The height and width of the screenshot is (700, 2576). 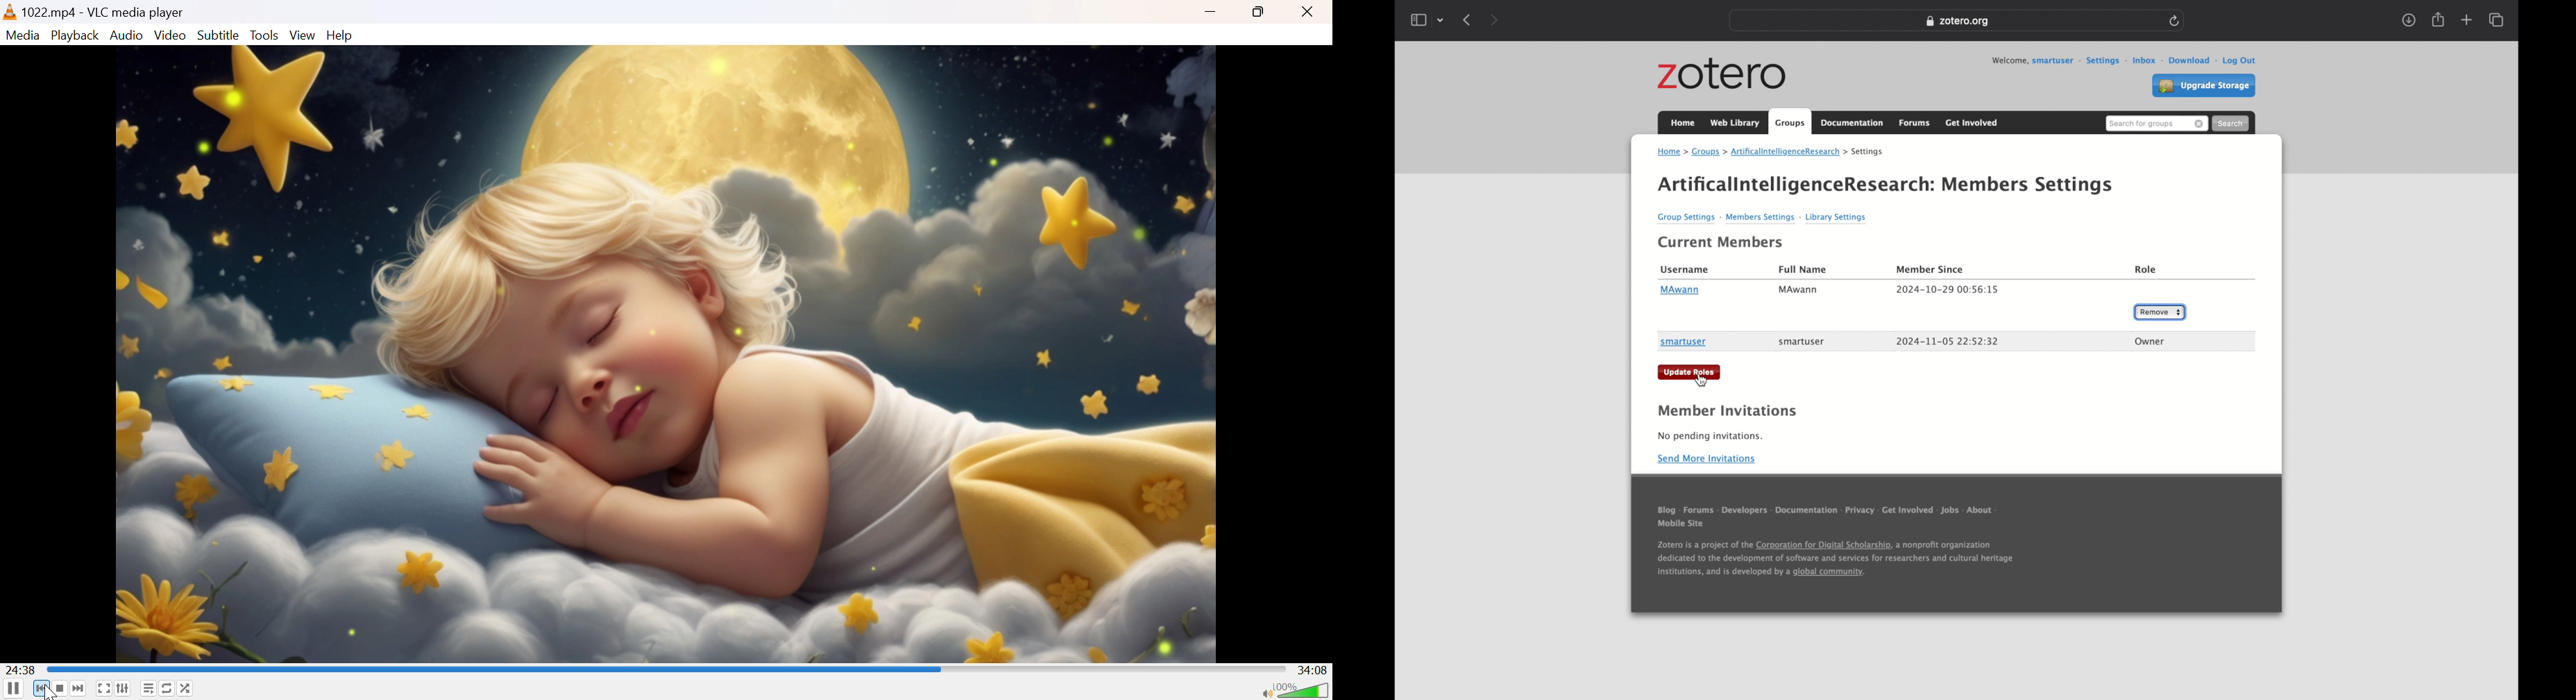 I want to click on developers, so click(x=1745, y=513).